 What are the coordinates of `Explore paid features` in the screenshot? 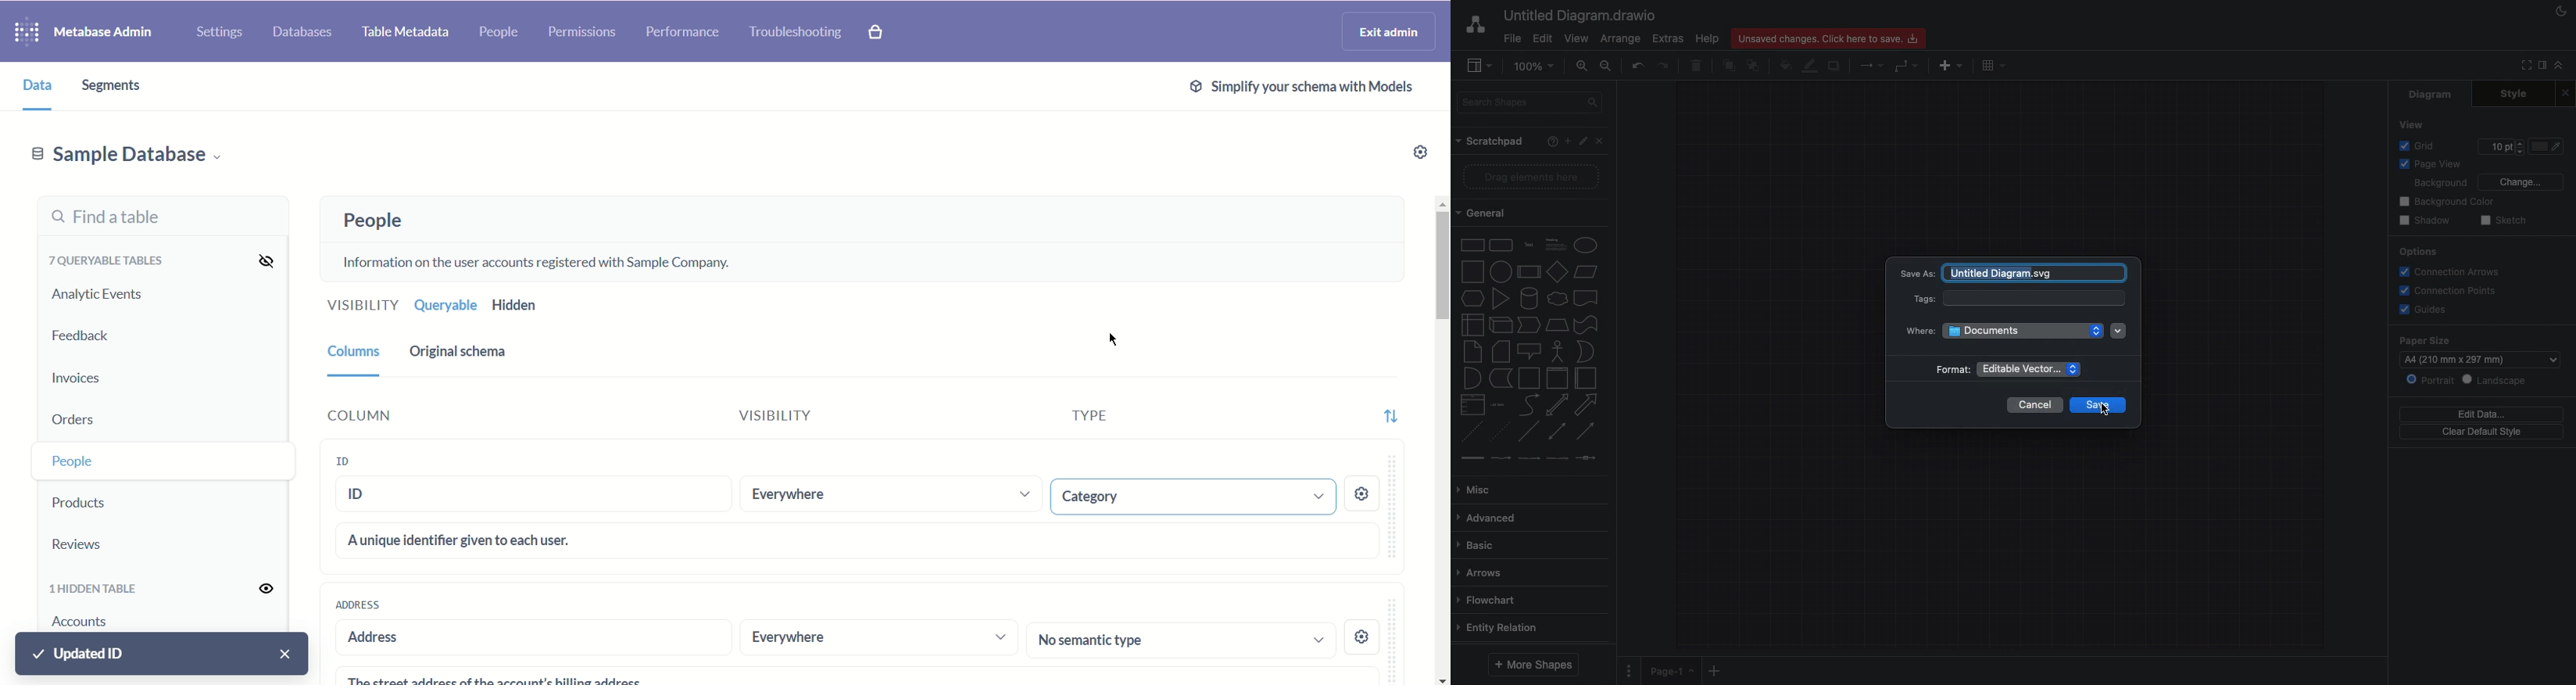 It's located at (886, 33).